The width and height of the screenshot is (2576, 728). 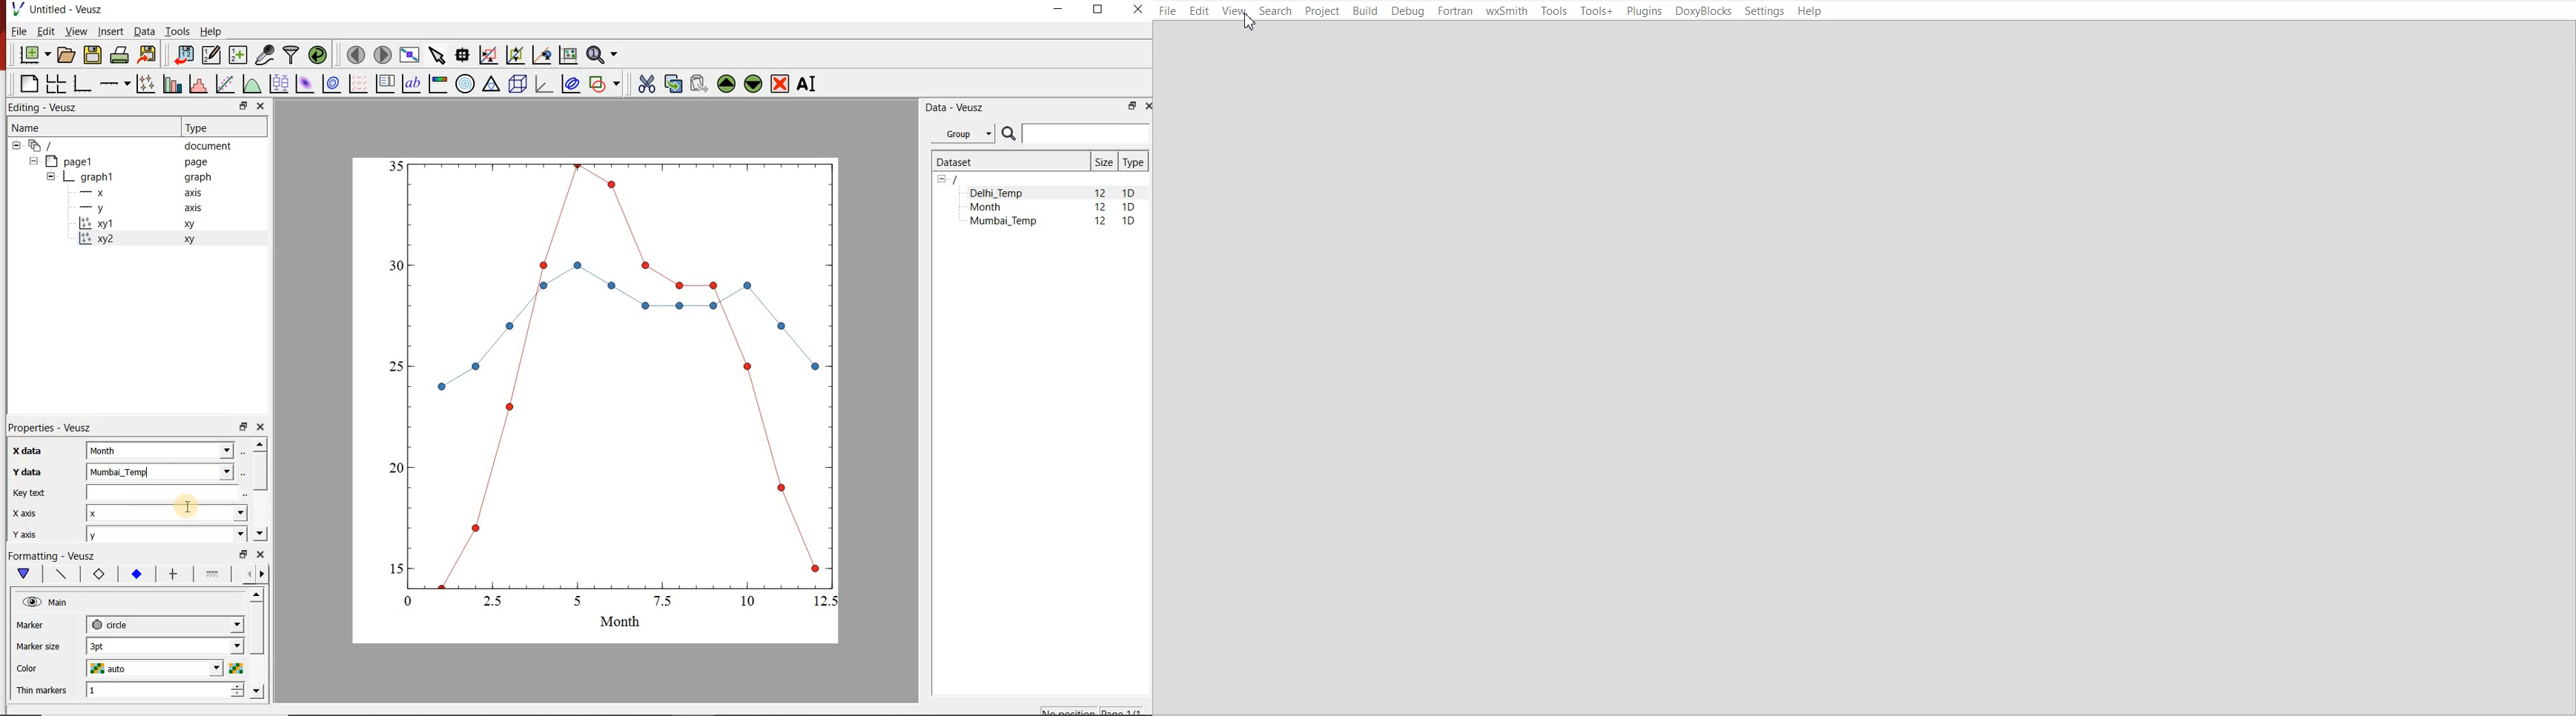 What do you see at coordinates (726, 84) in the screenshot?
I see `move the selected widget up` at bounding box center [726, 84].